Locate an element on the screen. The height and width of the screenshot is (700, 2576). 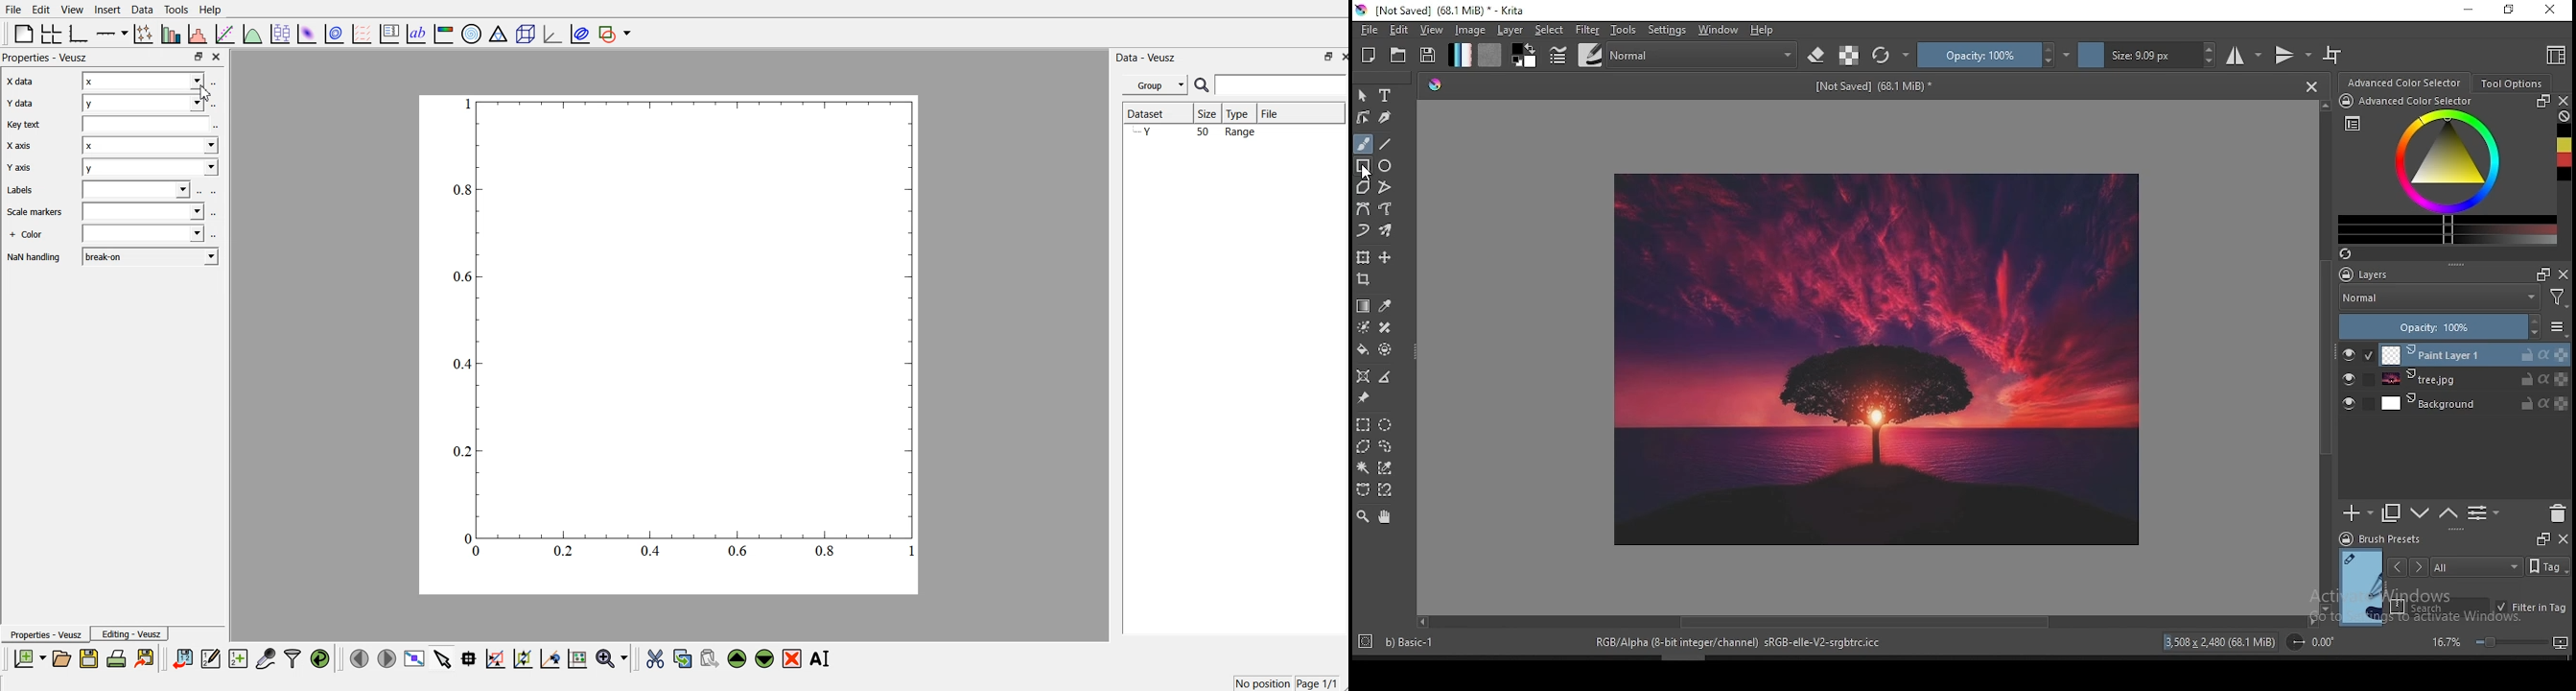
window is located at coordinates (1719, 30).